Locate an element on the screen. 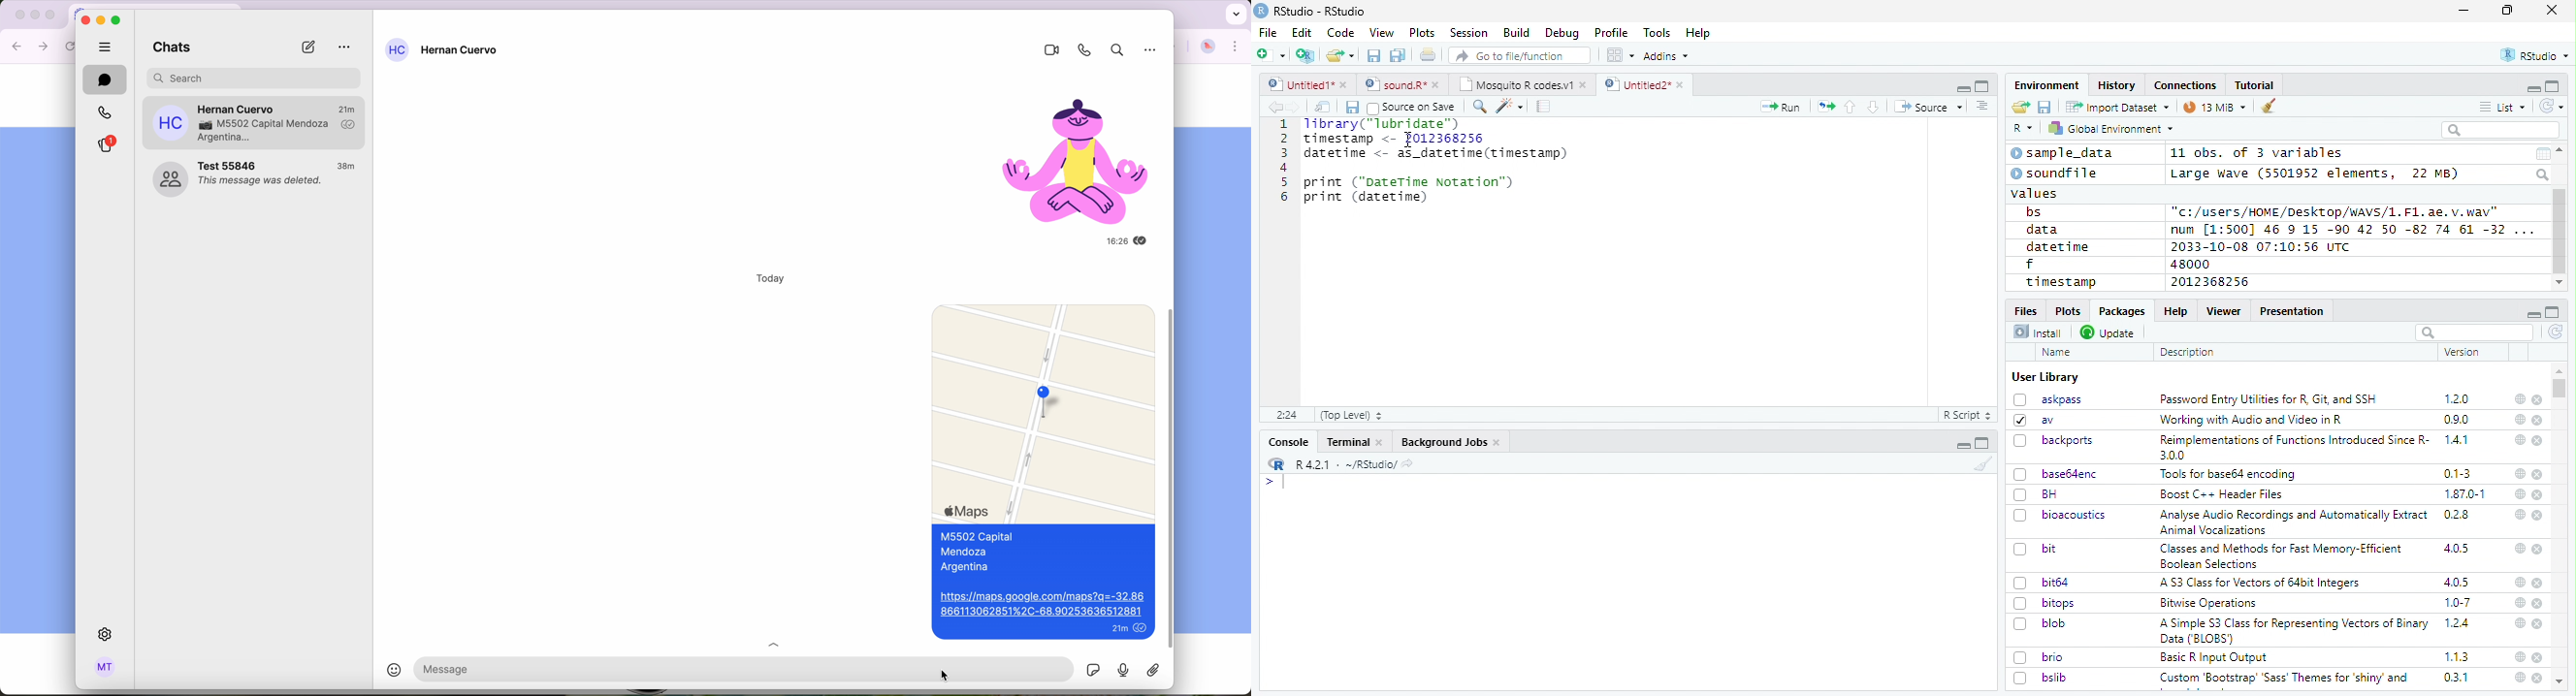  Save is located at coordinates (1351, 108).